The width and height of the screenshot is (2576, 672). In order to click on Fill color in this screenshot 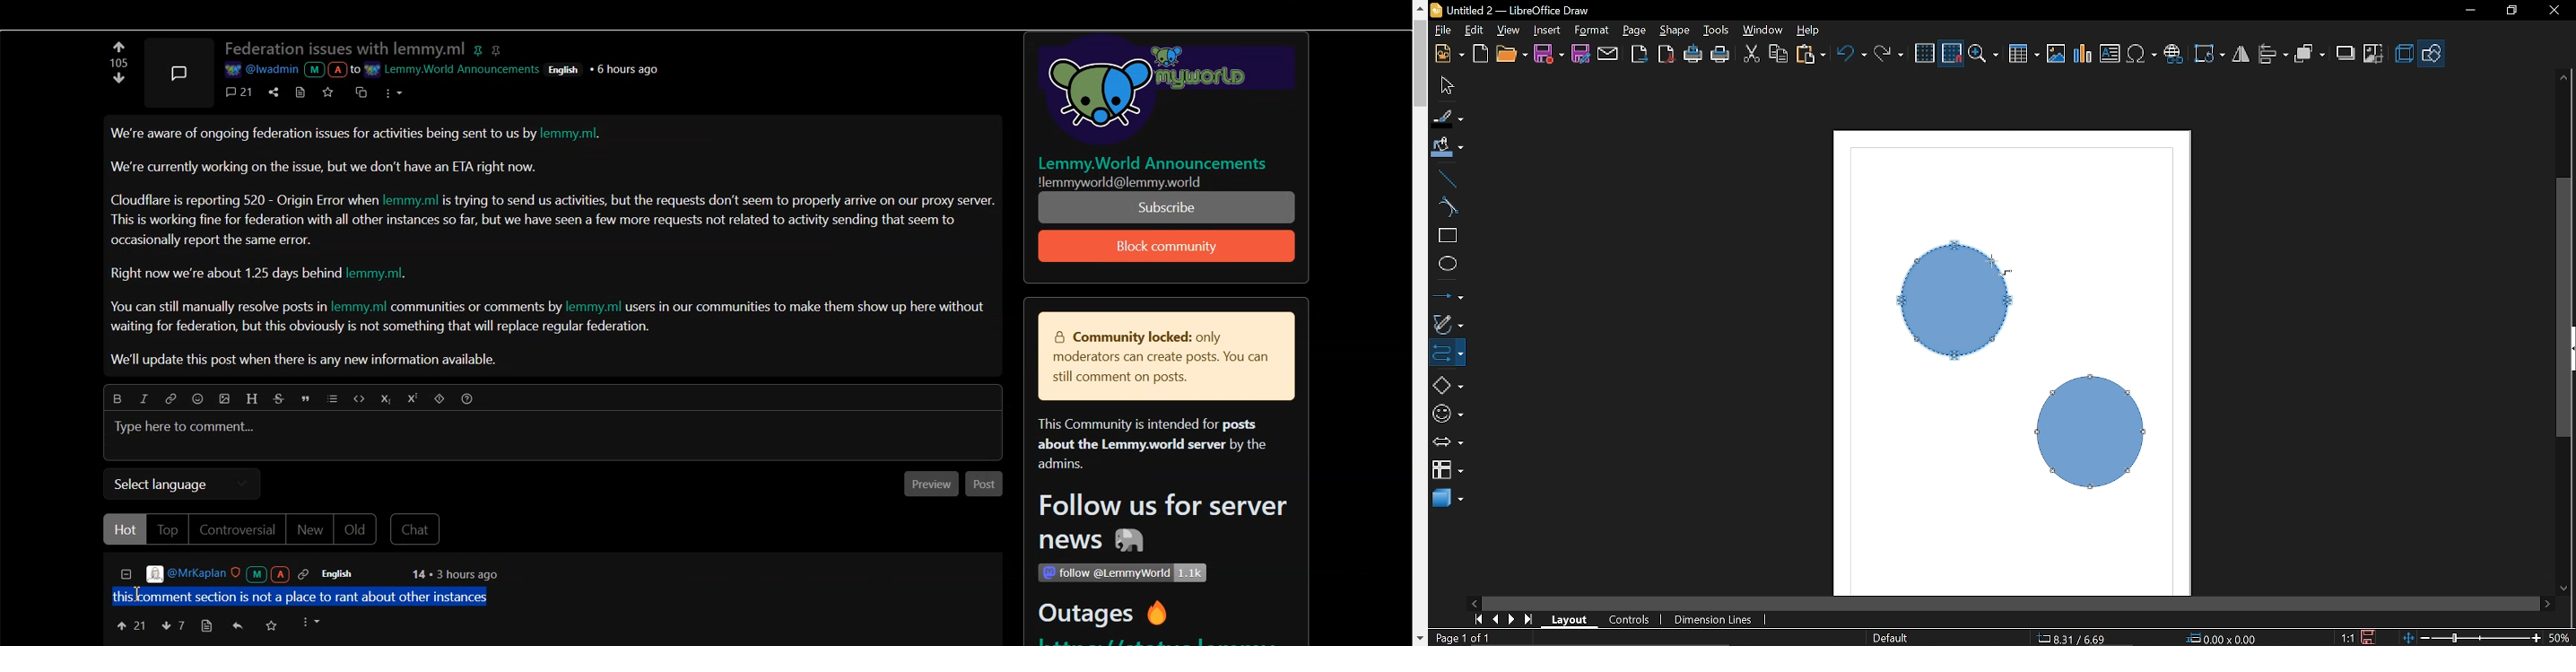, I will do `click(1446, 152)`.